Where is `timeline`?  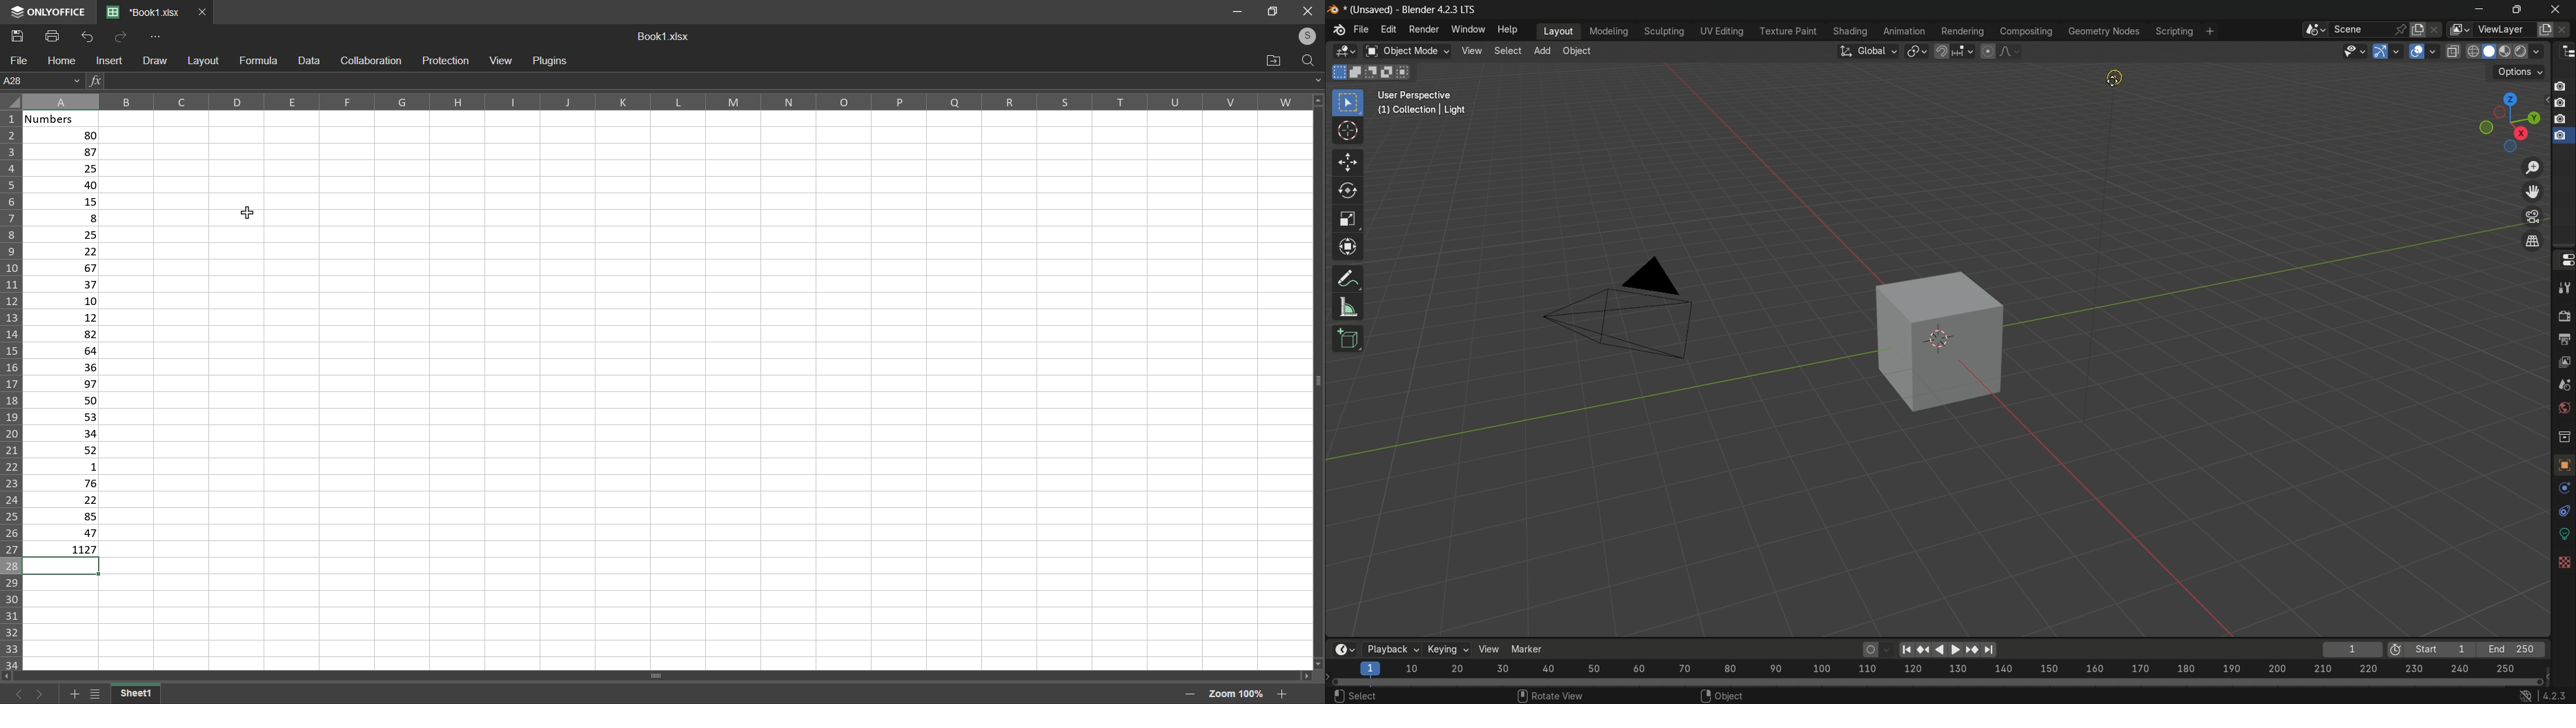
timeline is located at coordinates (1345, 647).